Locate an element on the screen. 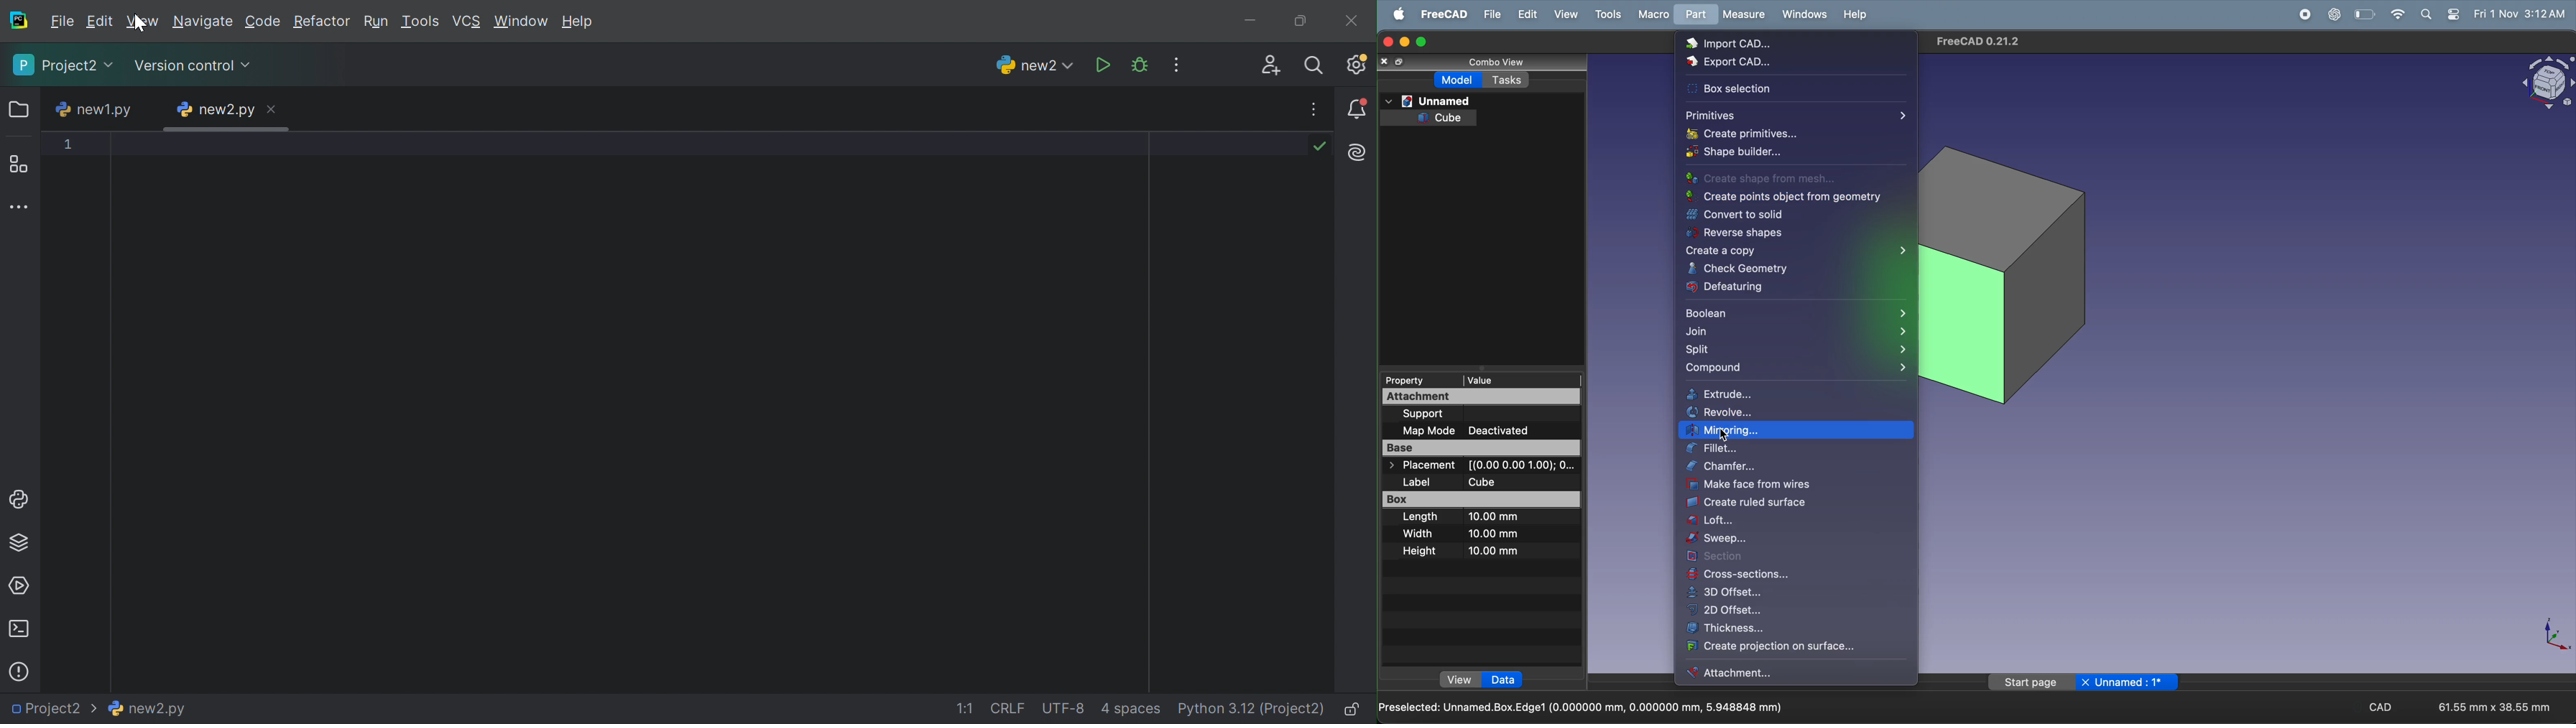  Label     Cube is located at coordinates (1462, 481).